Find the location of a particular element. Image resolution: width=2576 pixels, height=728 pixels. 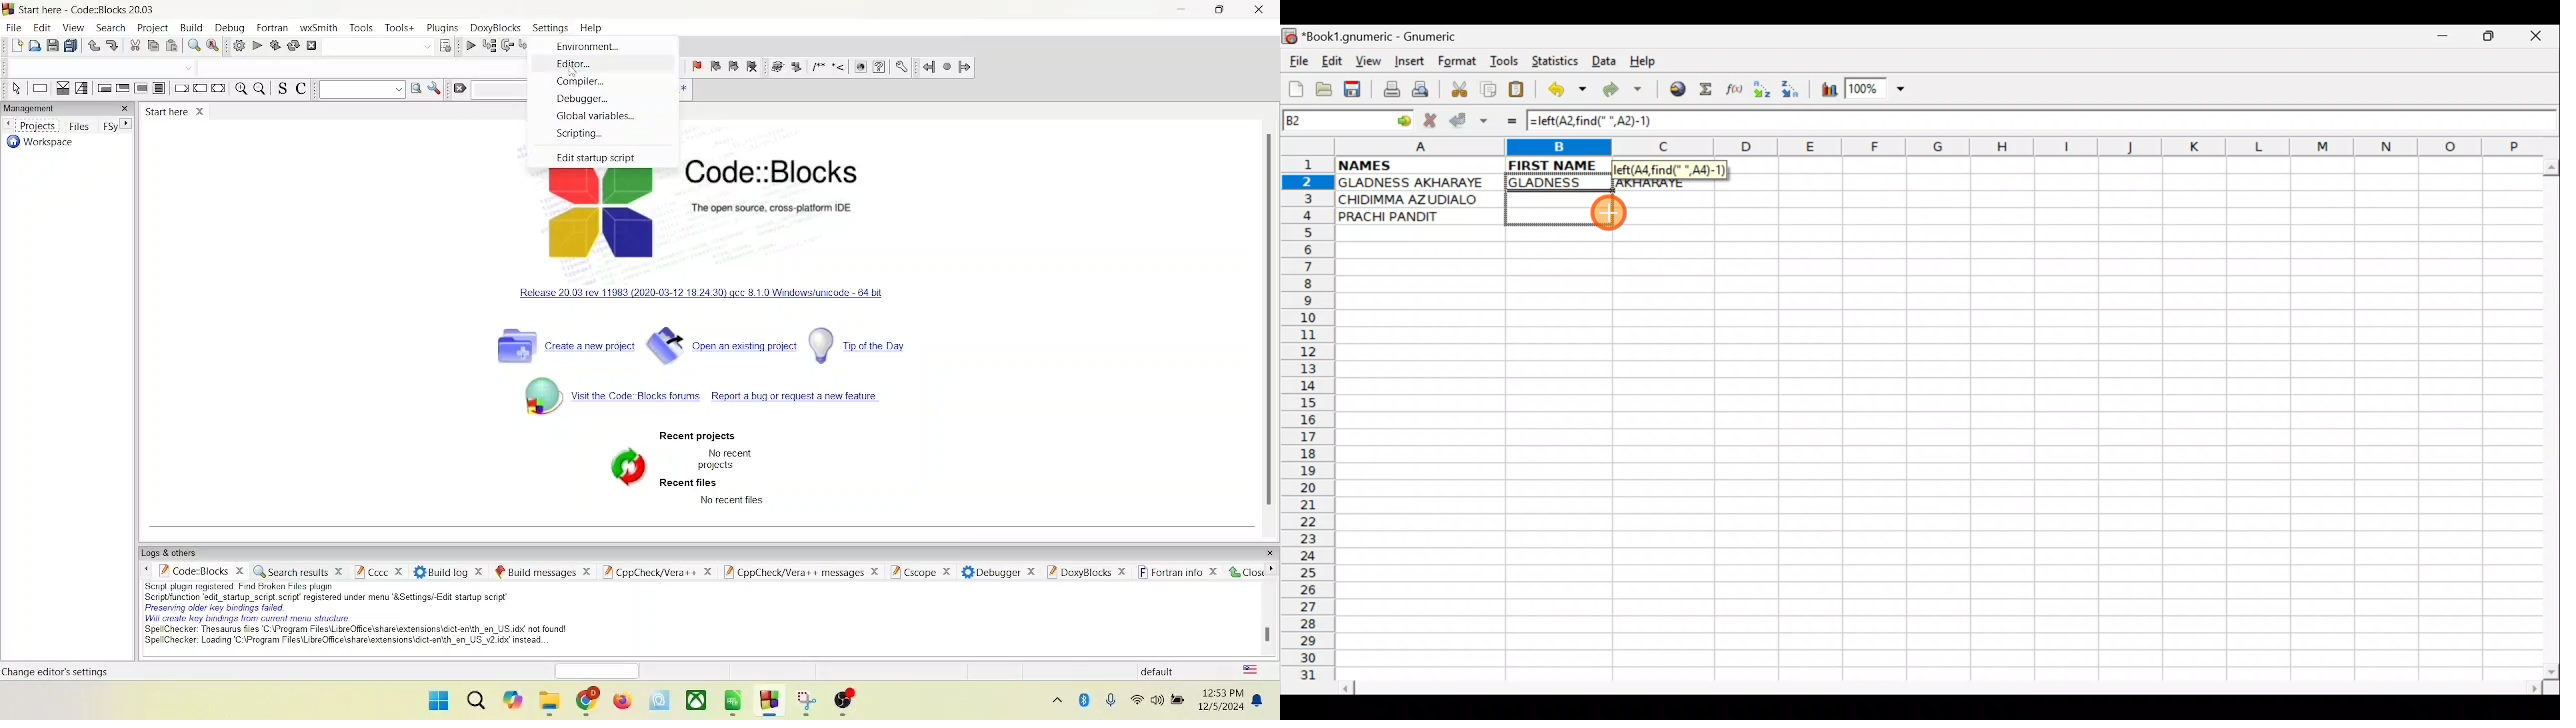

regex is located at coordinates (685, 89).